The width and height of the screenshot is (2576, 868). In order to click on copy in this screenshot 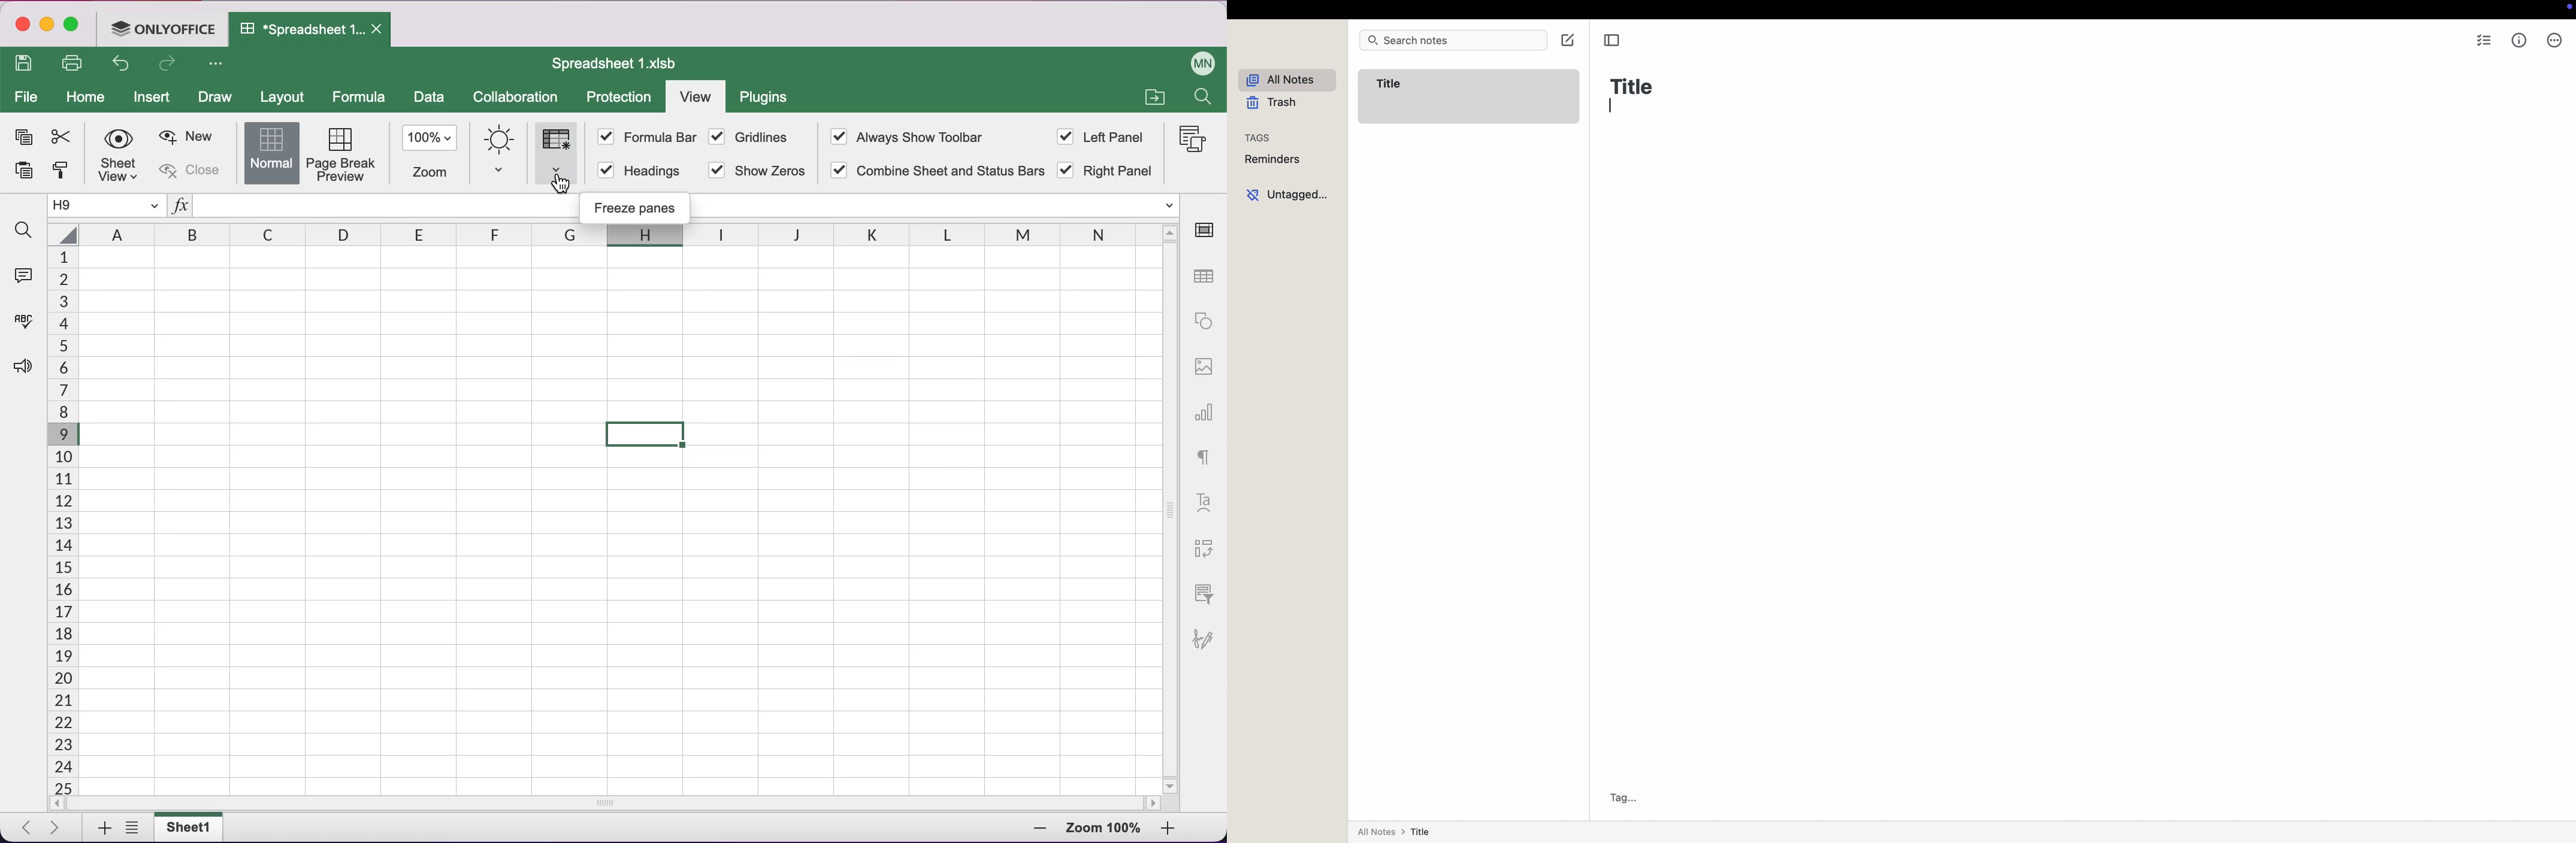, I will do `click(23, 134)`.